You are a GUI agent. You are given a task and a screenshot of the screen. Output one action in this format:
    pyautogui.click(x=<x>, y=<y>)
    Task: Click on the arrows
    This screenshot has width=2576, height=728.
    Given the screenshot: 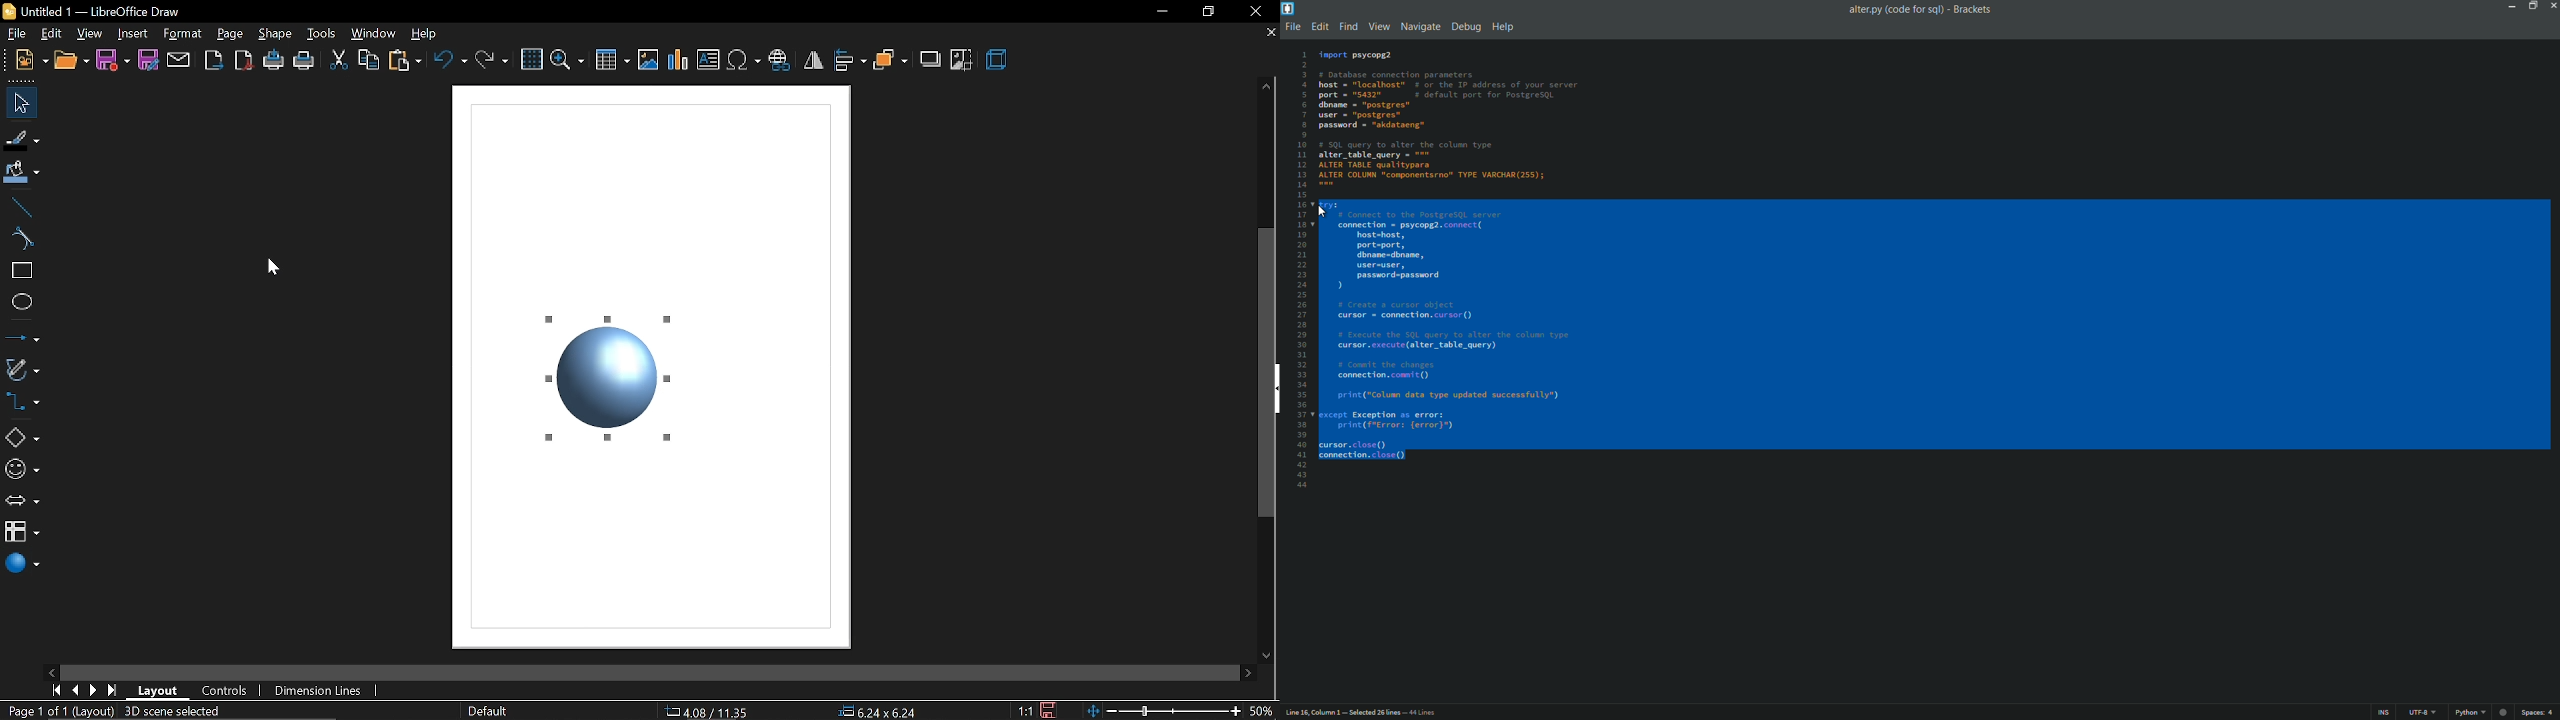 What is the action you would take?
    pyautogui.click(x=23, y=502)
    